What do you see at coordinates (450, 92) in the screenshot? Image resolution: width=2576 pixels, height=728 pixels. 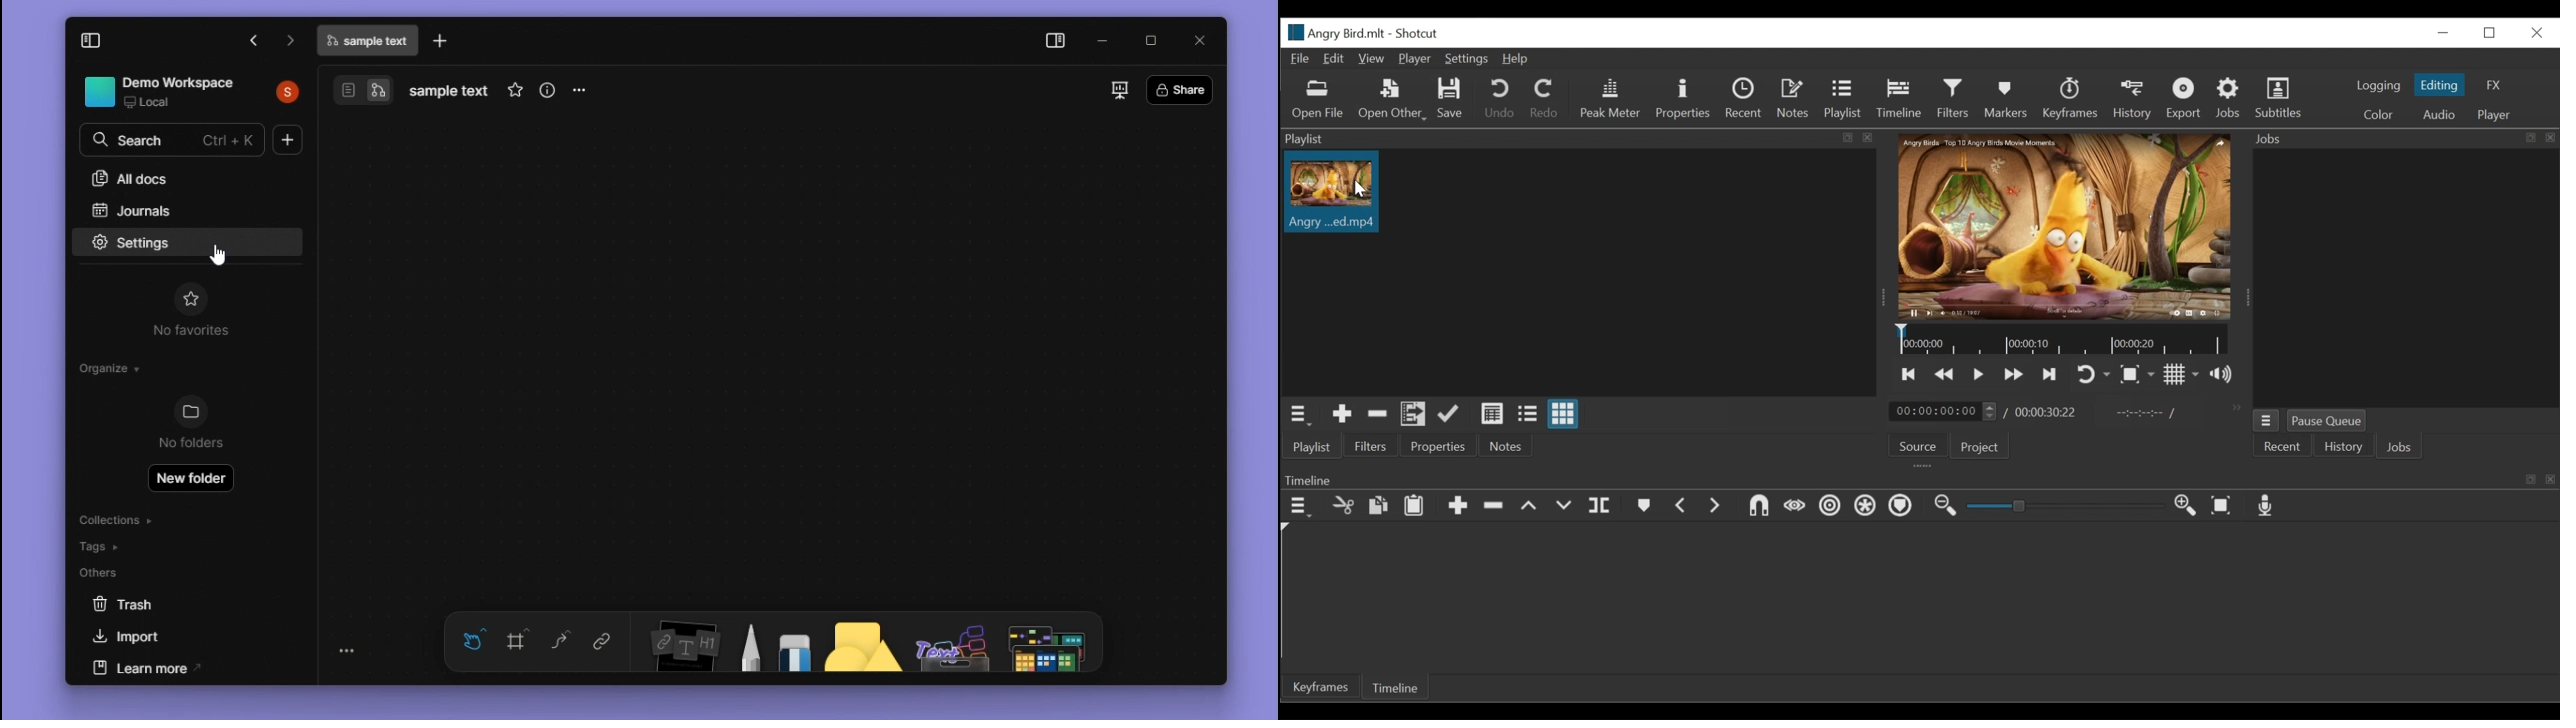 I see `filename` at bounding box center [450, 92].